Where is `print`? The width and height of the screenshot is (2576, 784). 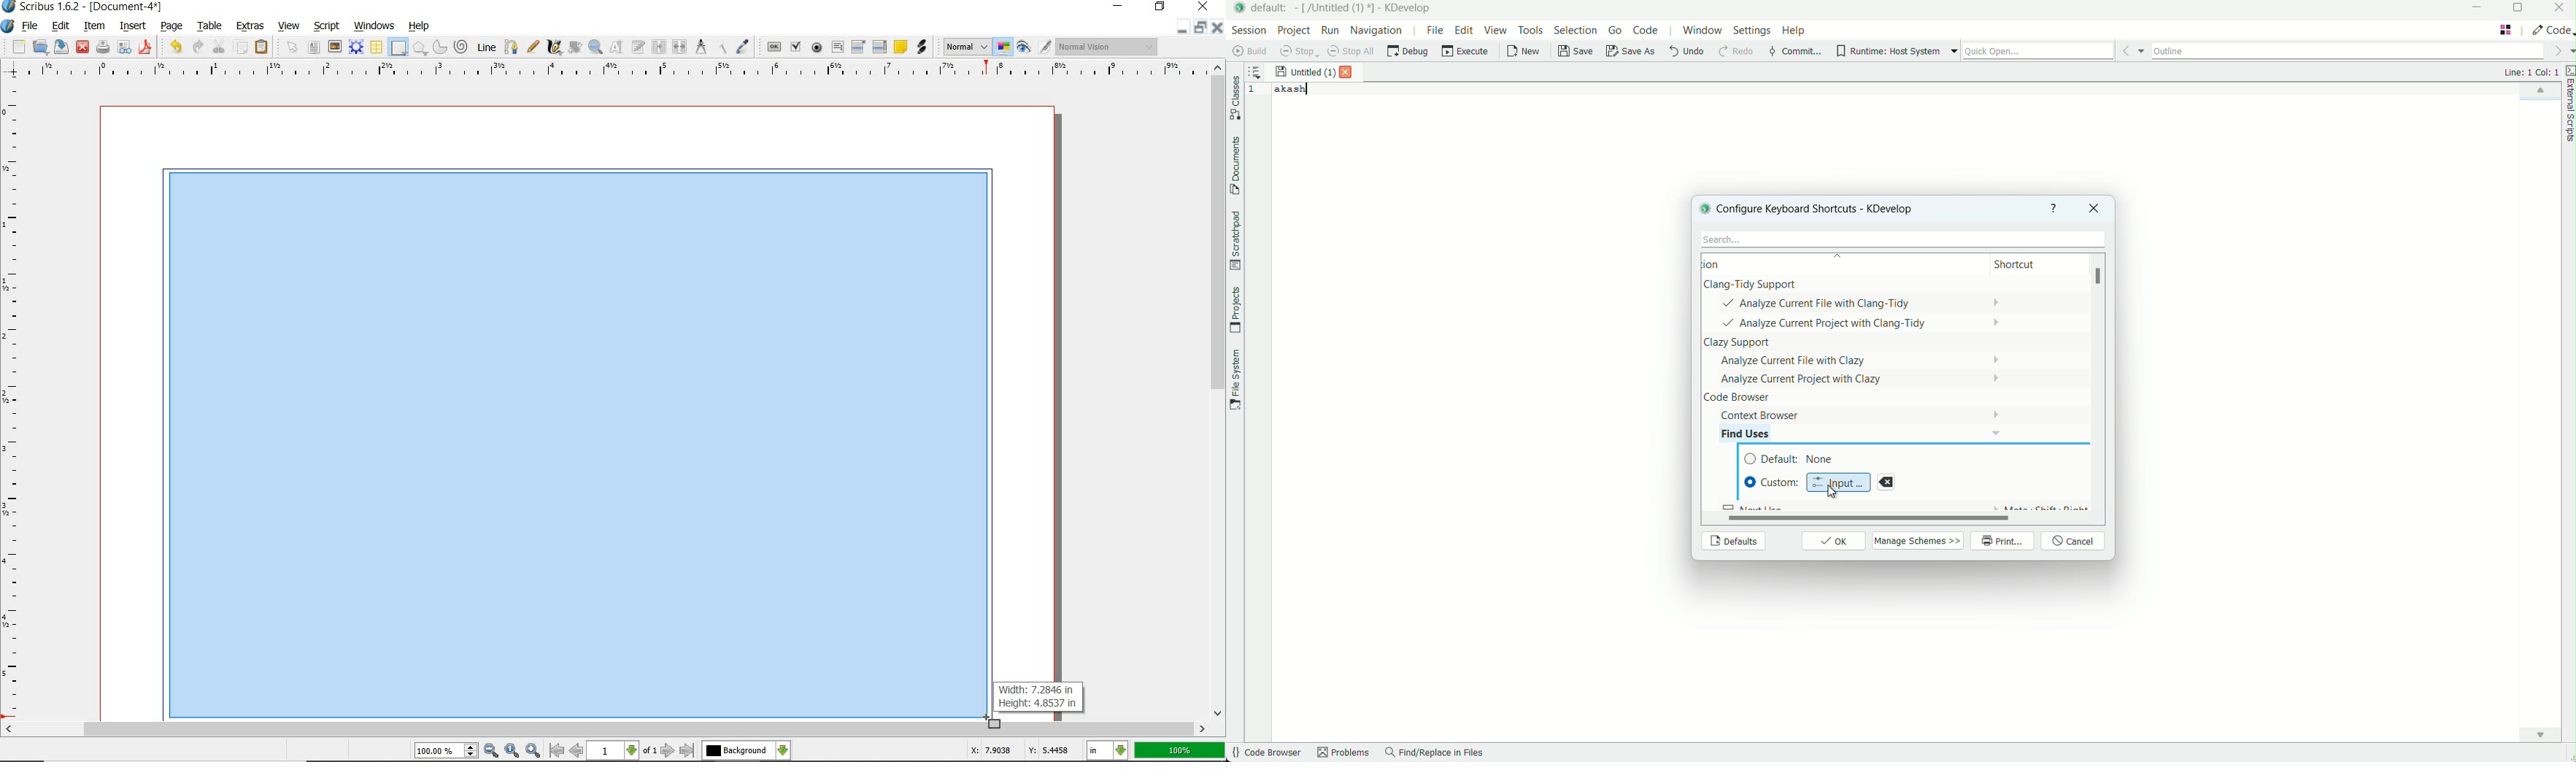 print is located at coordinates (101, 47).